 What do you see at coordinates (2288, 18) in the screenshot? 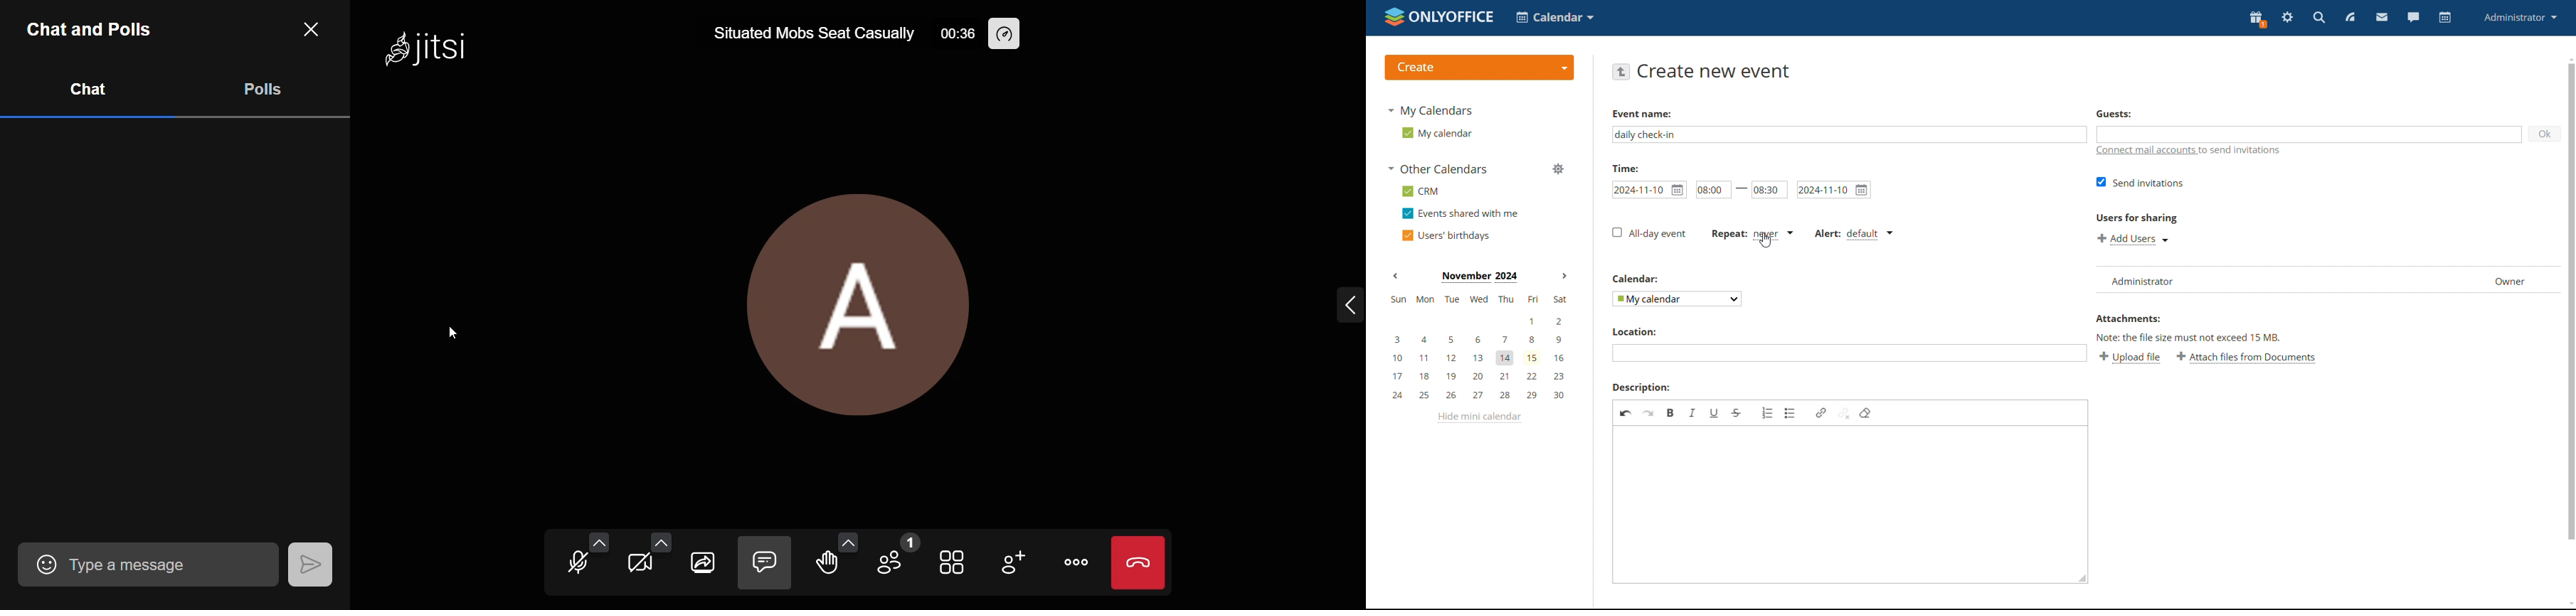
I see `settings` at bounding box center [2288, 18].